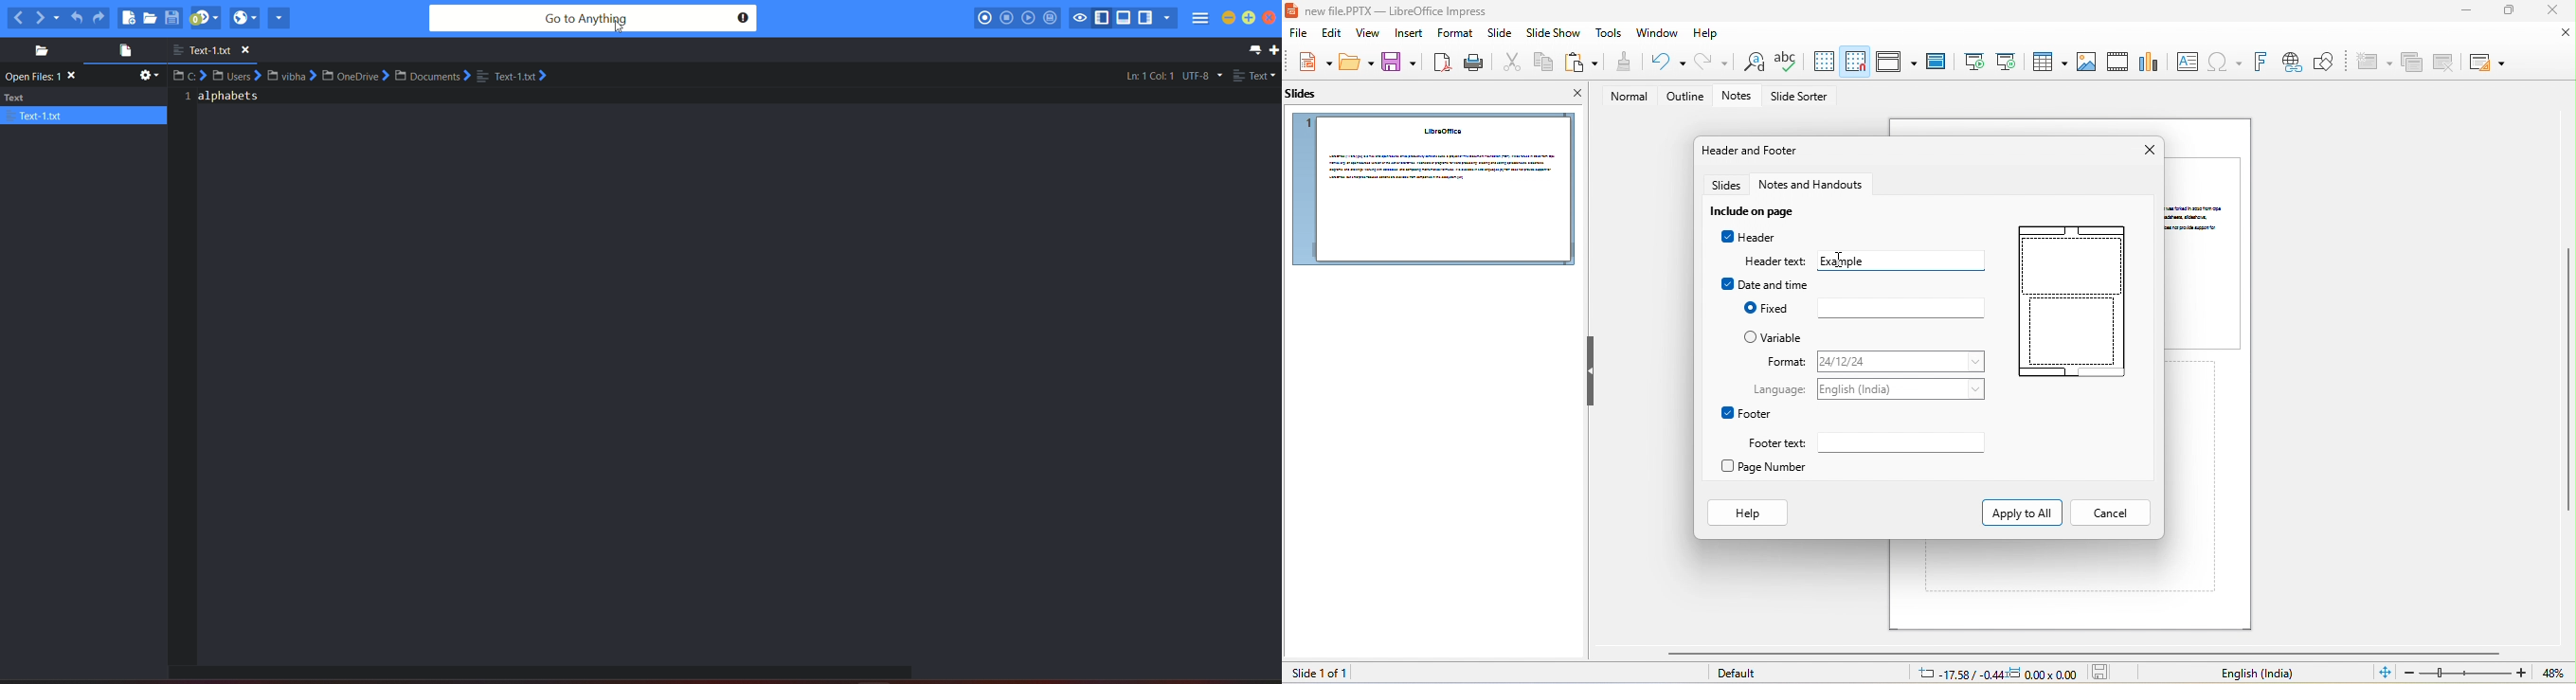  I want to click on display to grid, so click(1823, 62).